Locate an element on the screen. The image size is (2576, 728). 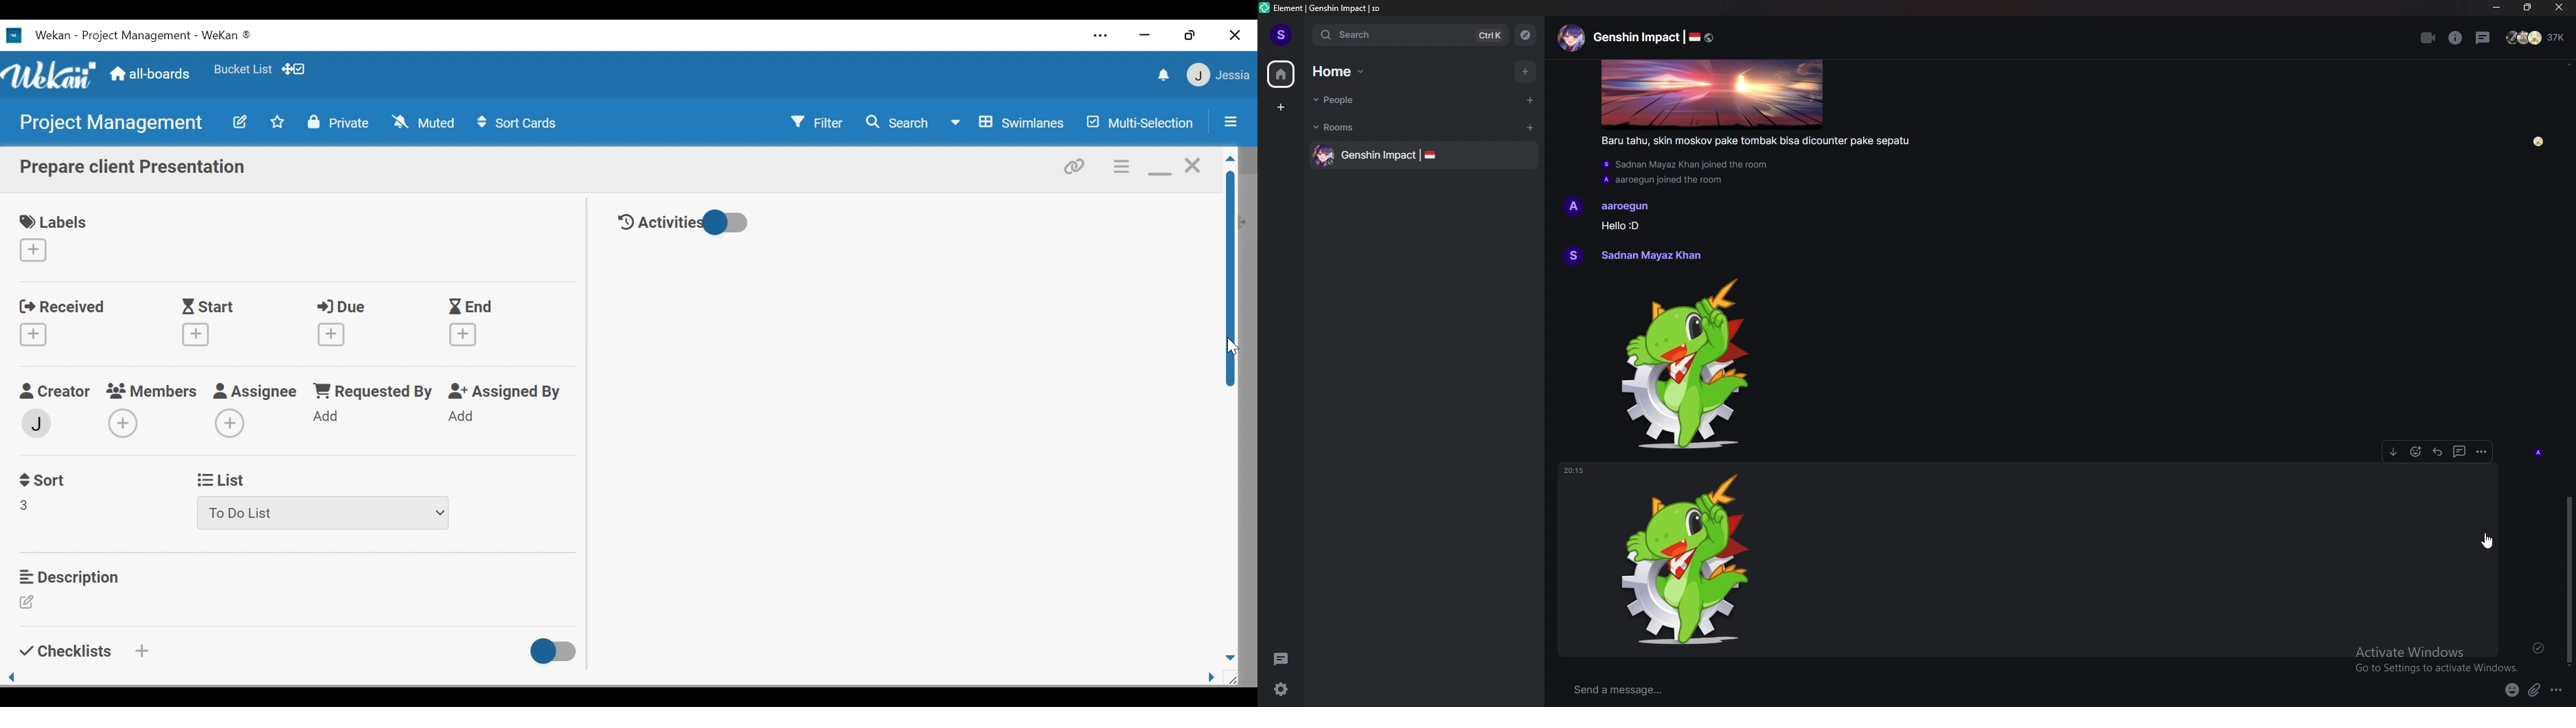
rooms is located at coordinates (1350, 127).